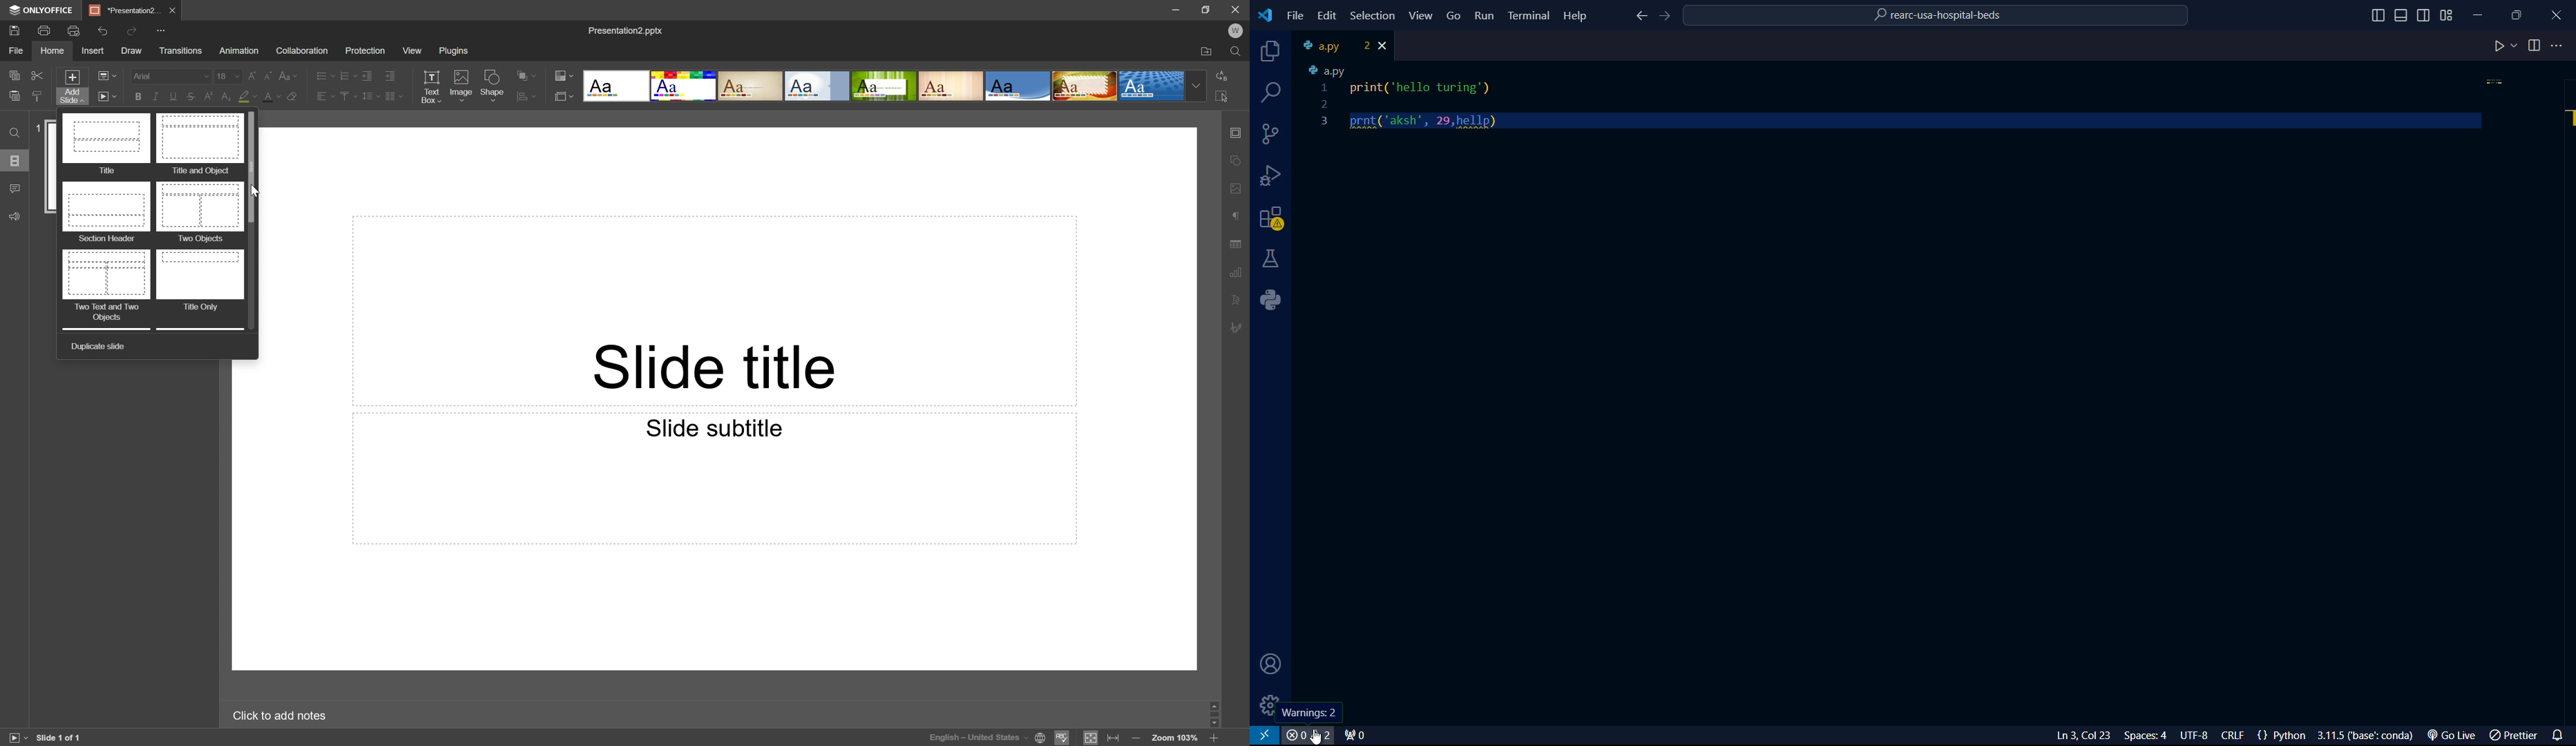 The width and height of the screenshot is (2576, 756). What do you see at coordinates (345, 97) in the screenshot?
I see `Vertical align` at bounding box center [345, 97].